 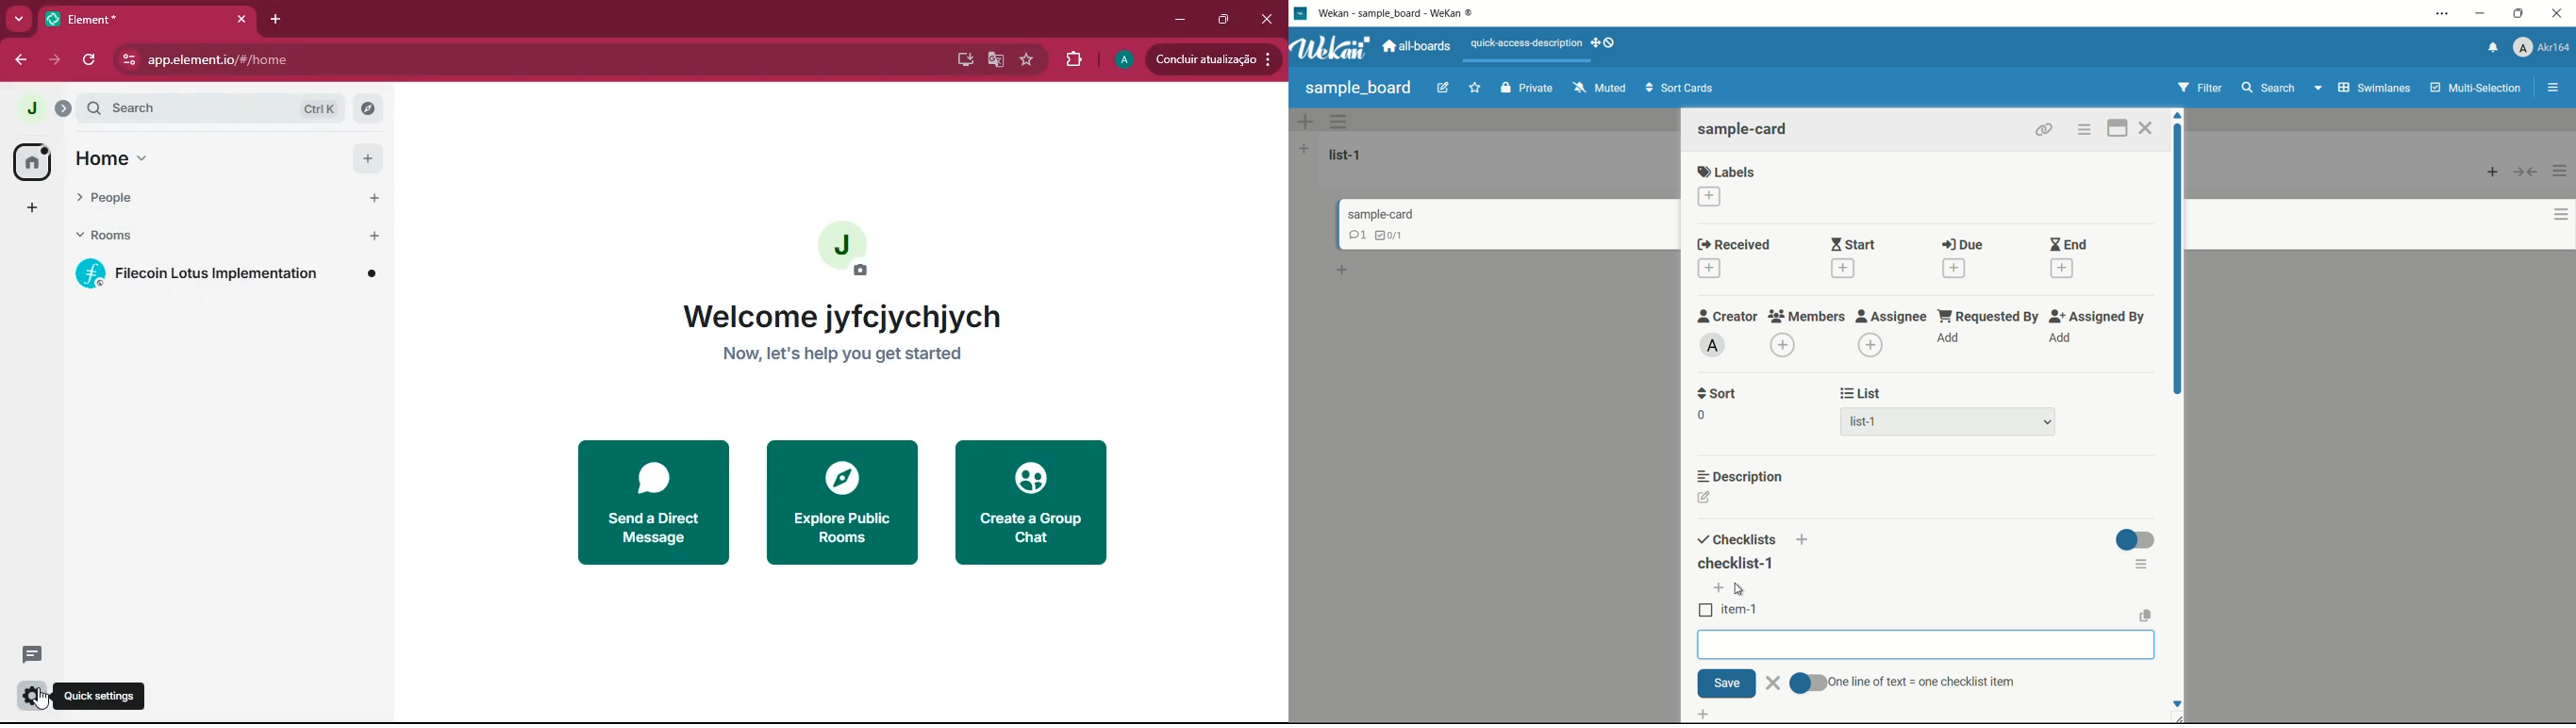 I want to click on list-1, so click(x=1863, y=422).